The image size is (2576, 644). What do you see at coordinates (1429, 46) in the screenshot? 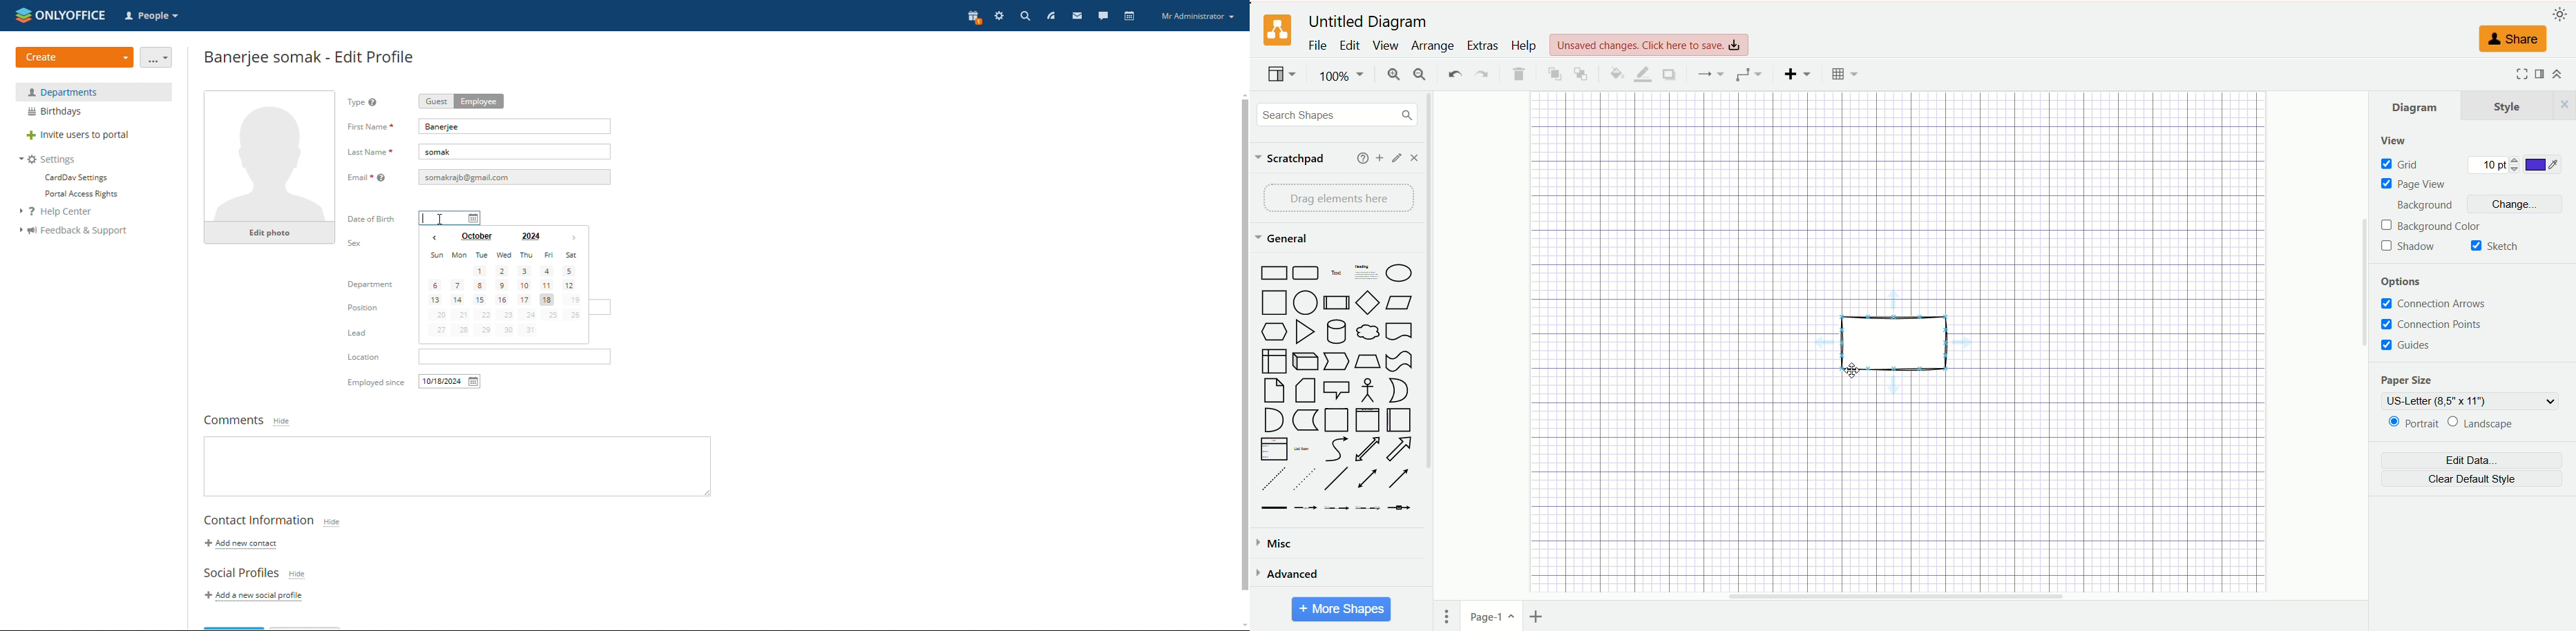
I see `arrange` at bounding box center [1429, 46].